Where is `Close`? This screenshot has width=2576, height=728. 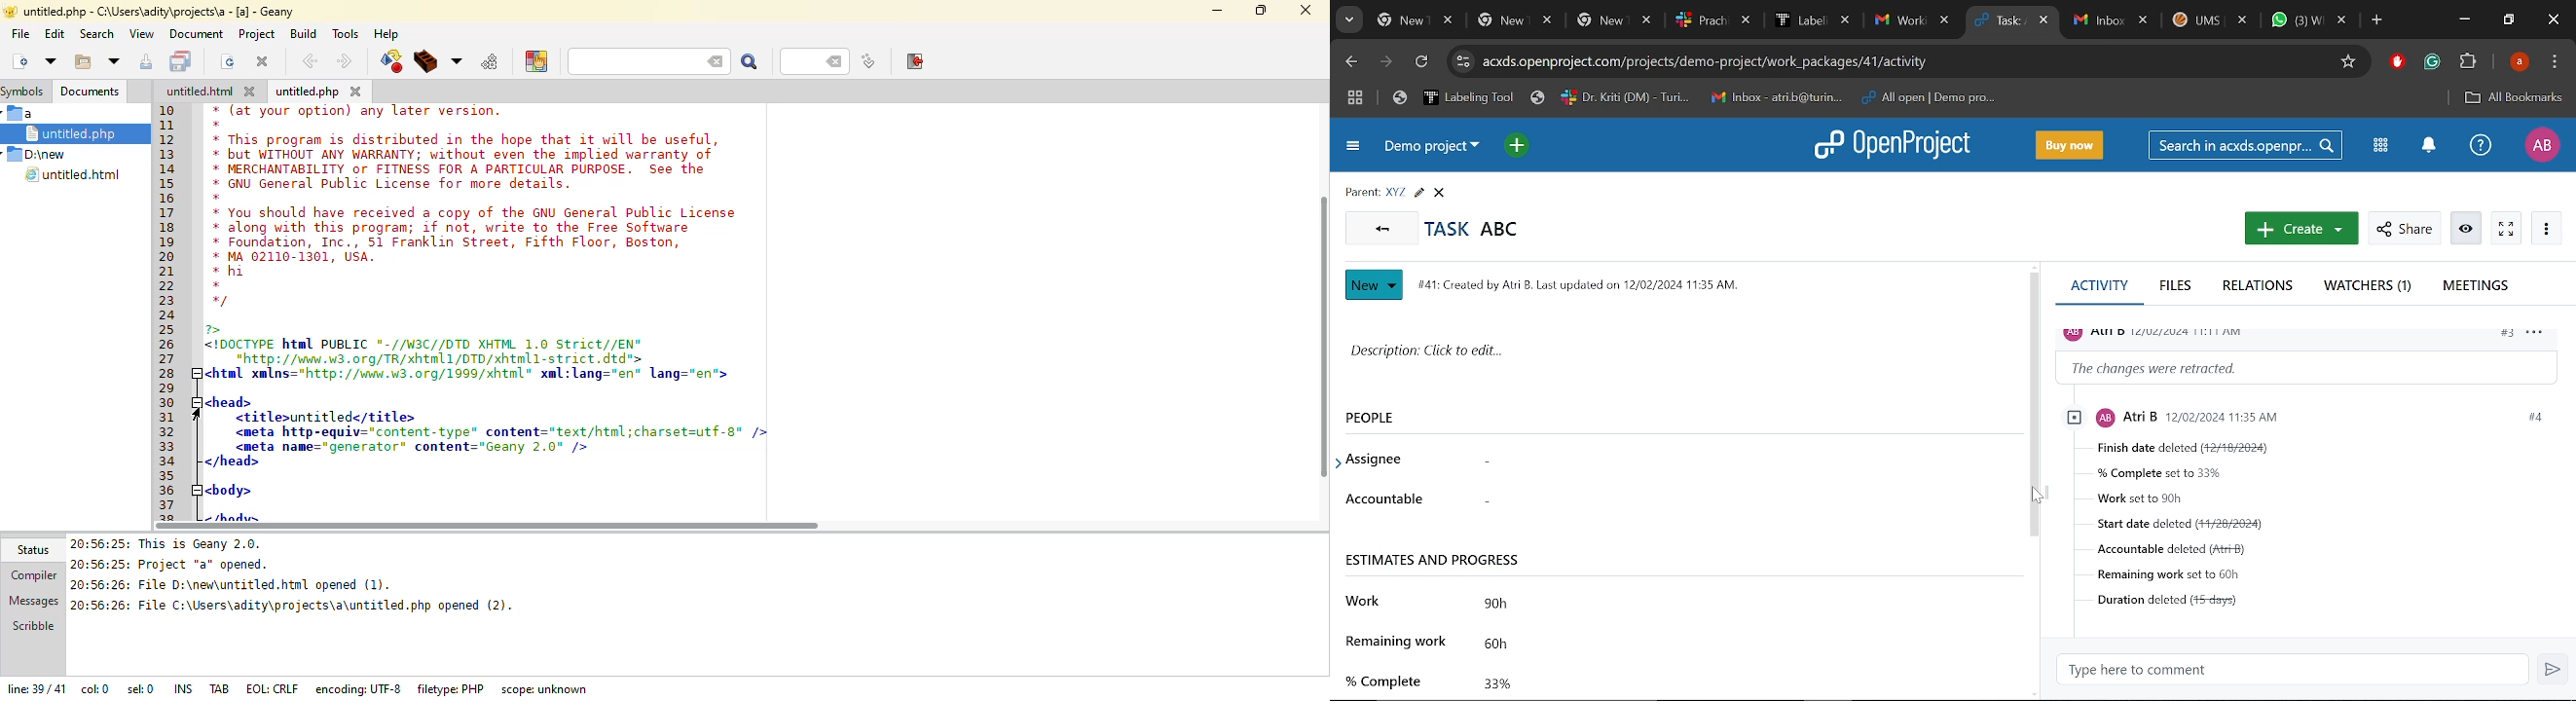
Close is located at coordinates (2553, 20).